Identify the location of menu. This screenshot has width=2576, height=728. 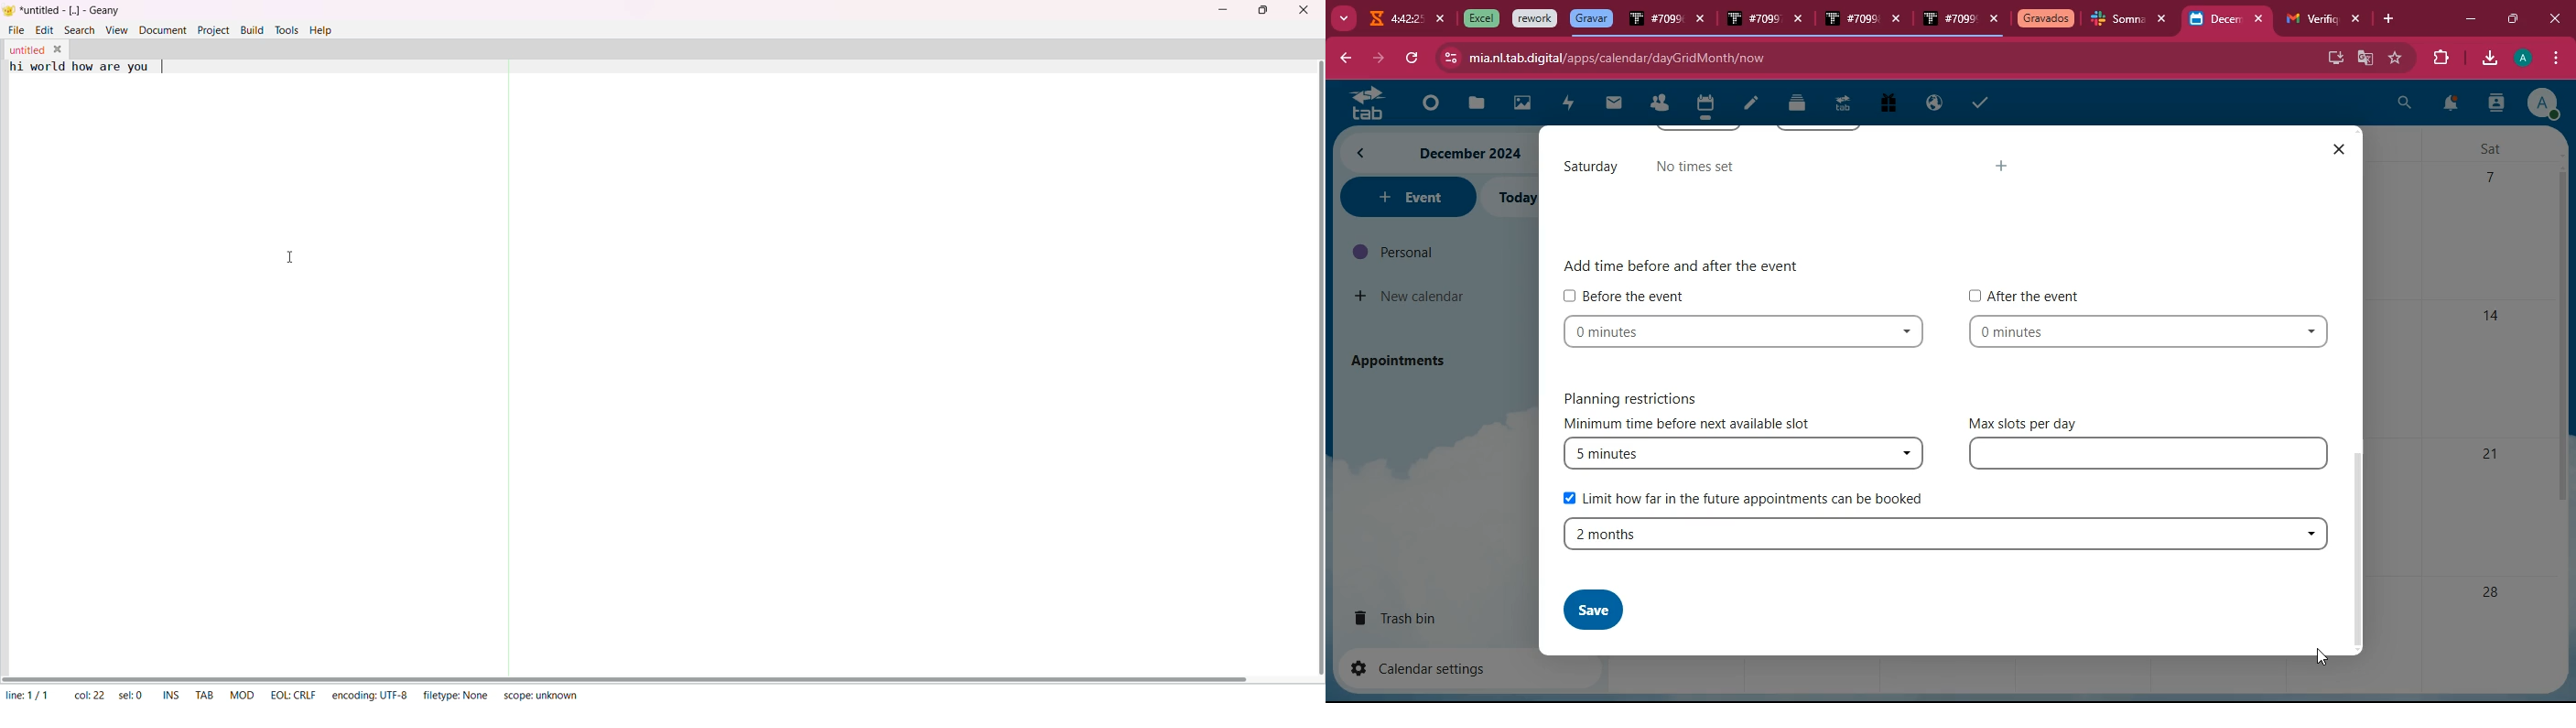
(2553, 59).